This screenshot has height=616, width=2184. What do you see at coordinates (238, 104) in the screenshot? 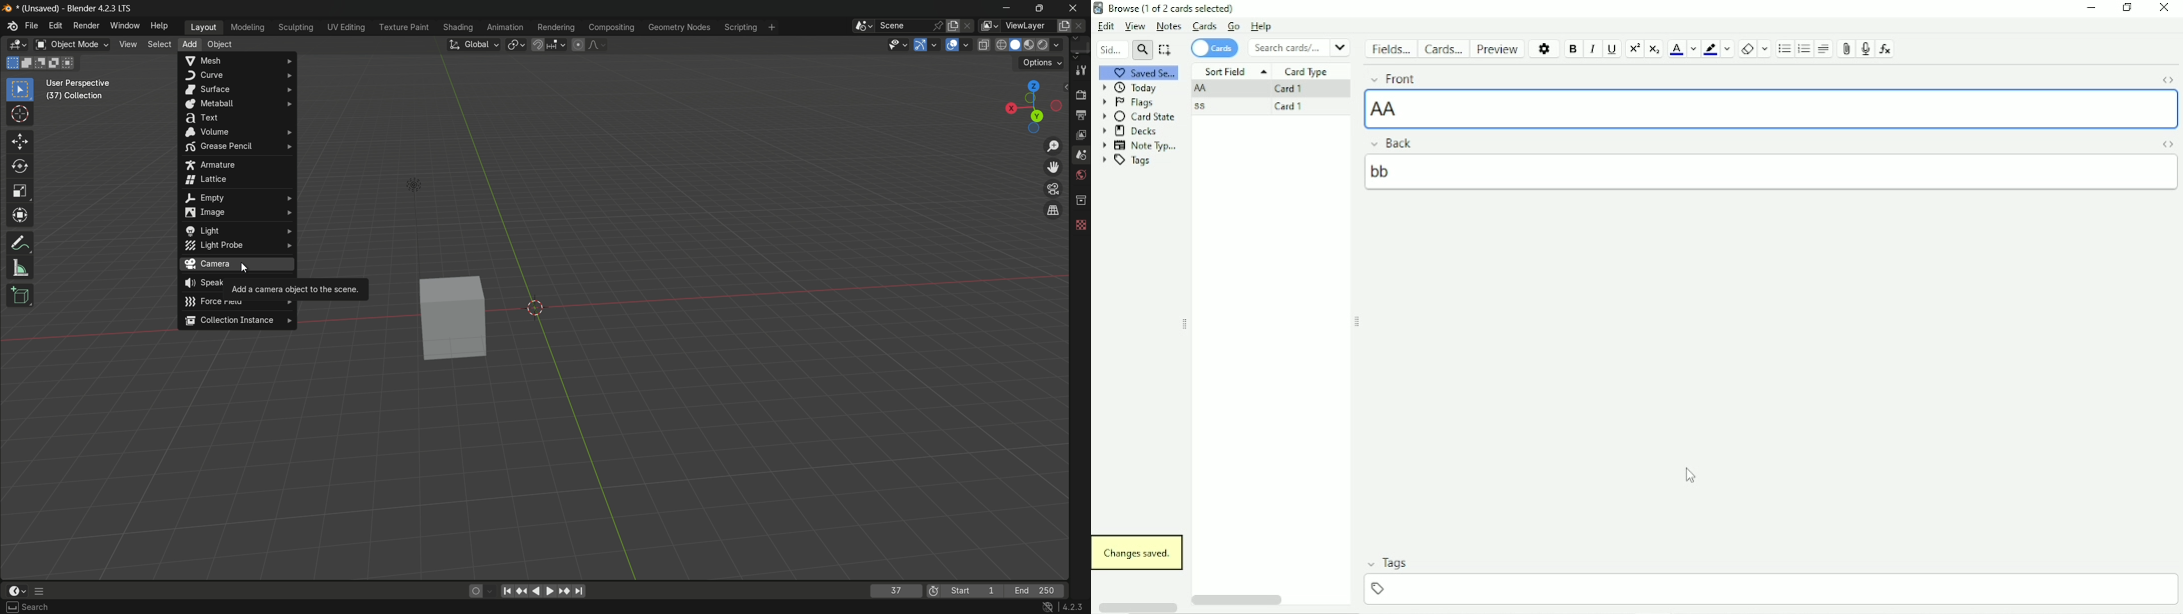
I see `metaball` at bounding box center [238, 104].